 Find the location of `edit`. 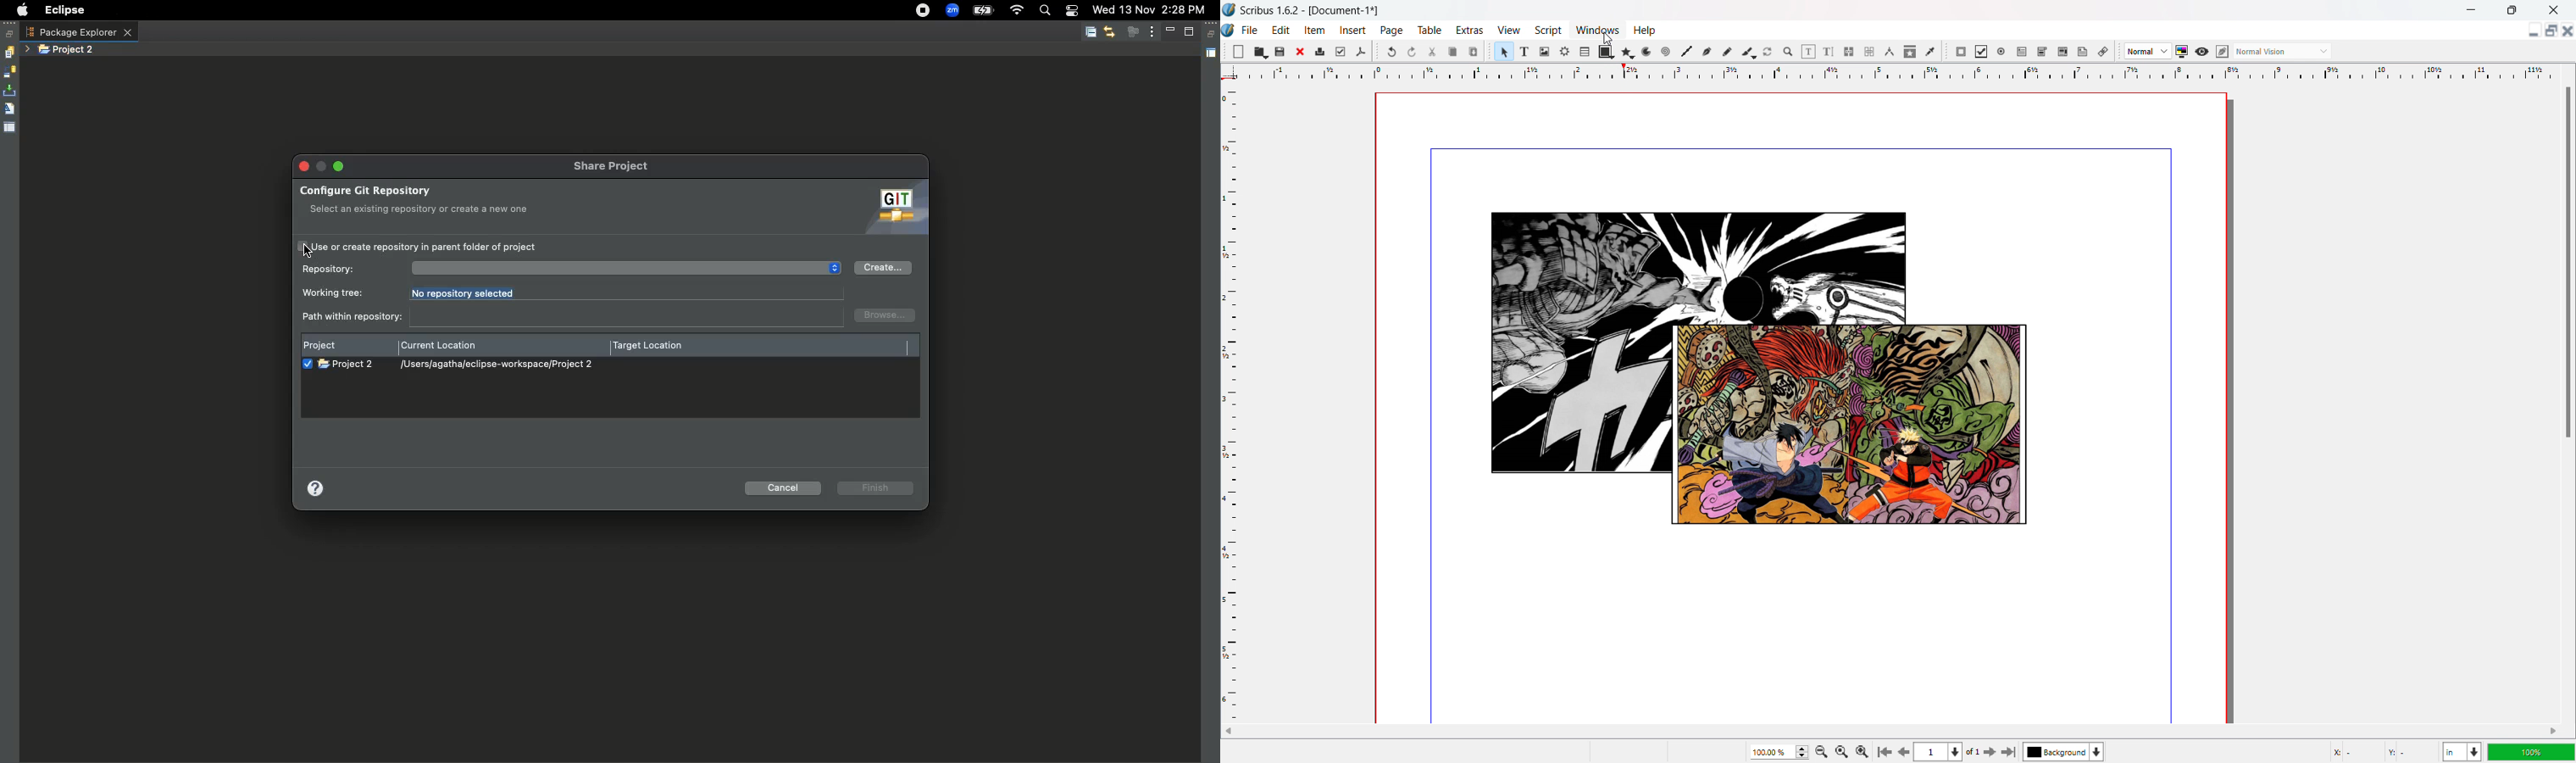

edit is located at coordinates (1282, 30).